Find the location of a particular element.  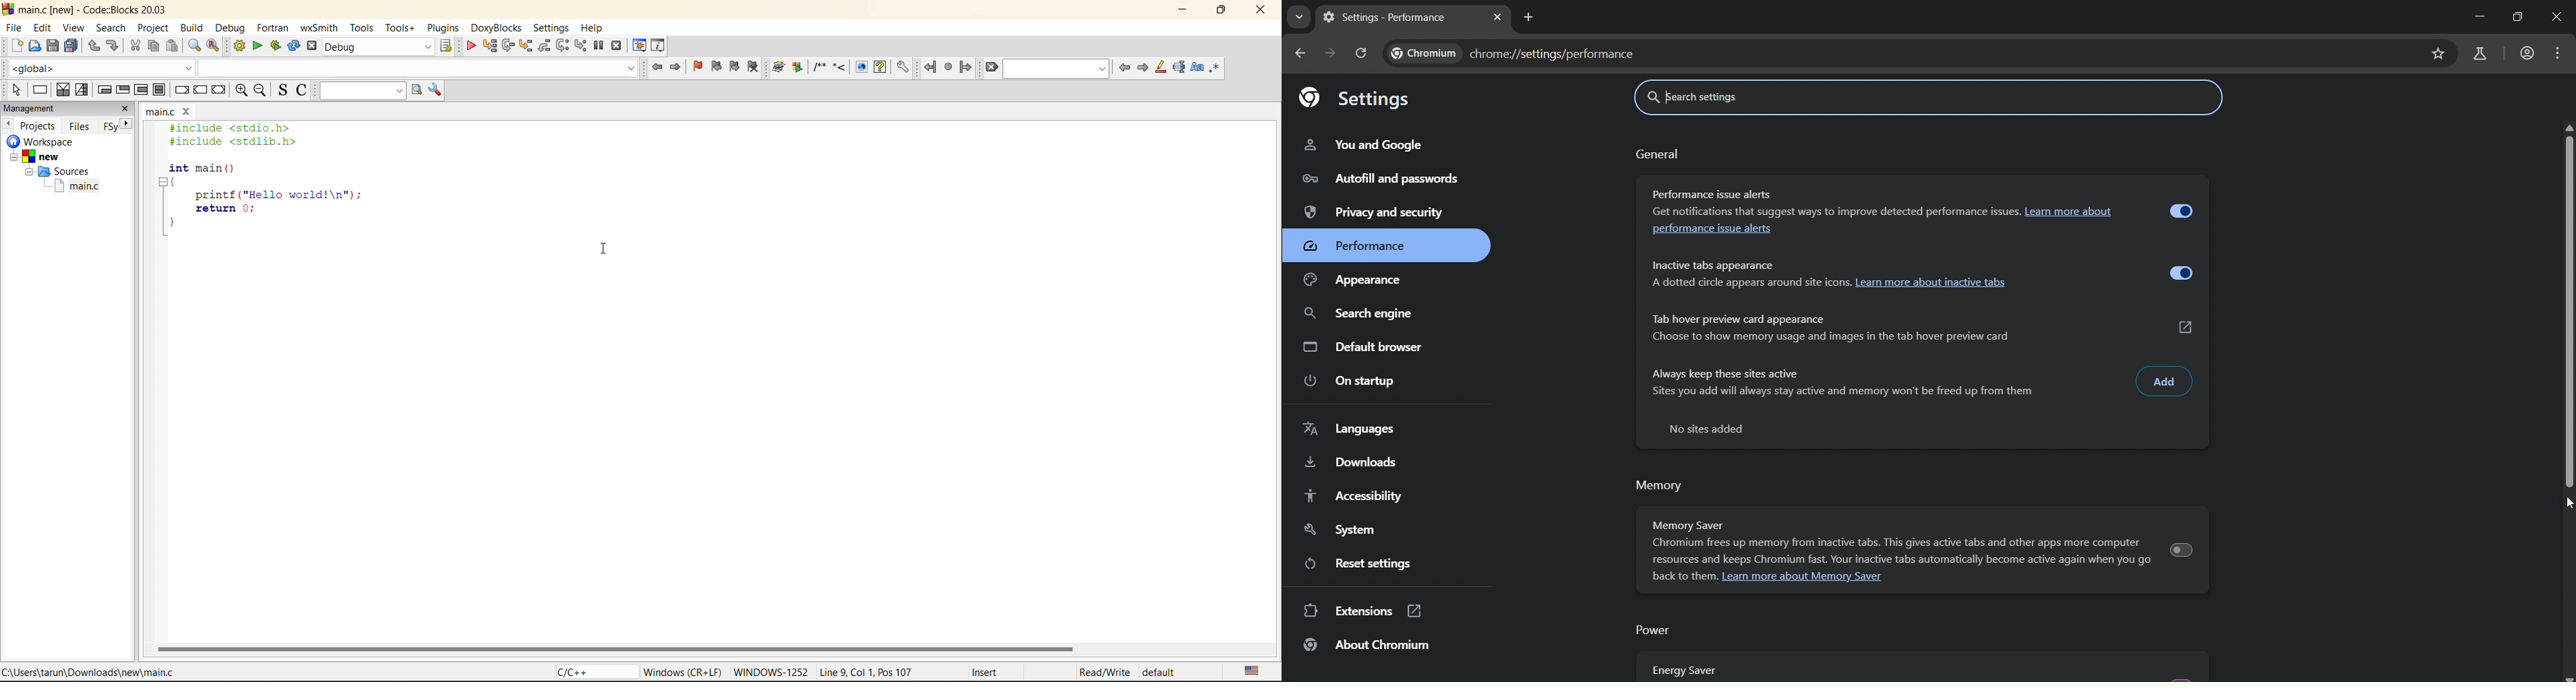

Insert a comment block at the current line is located at coordinates (819, 67).